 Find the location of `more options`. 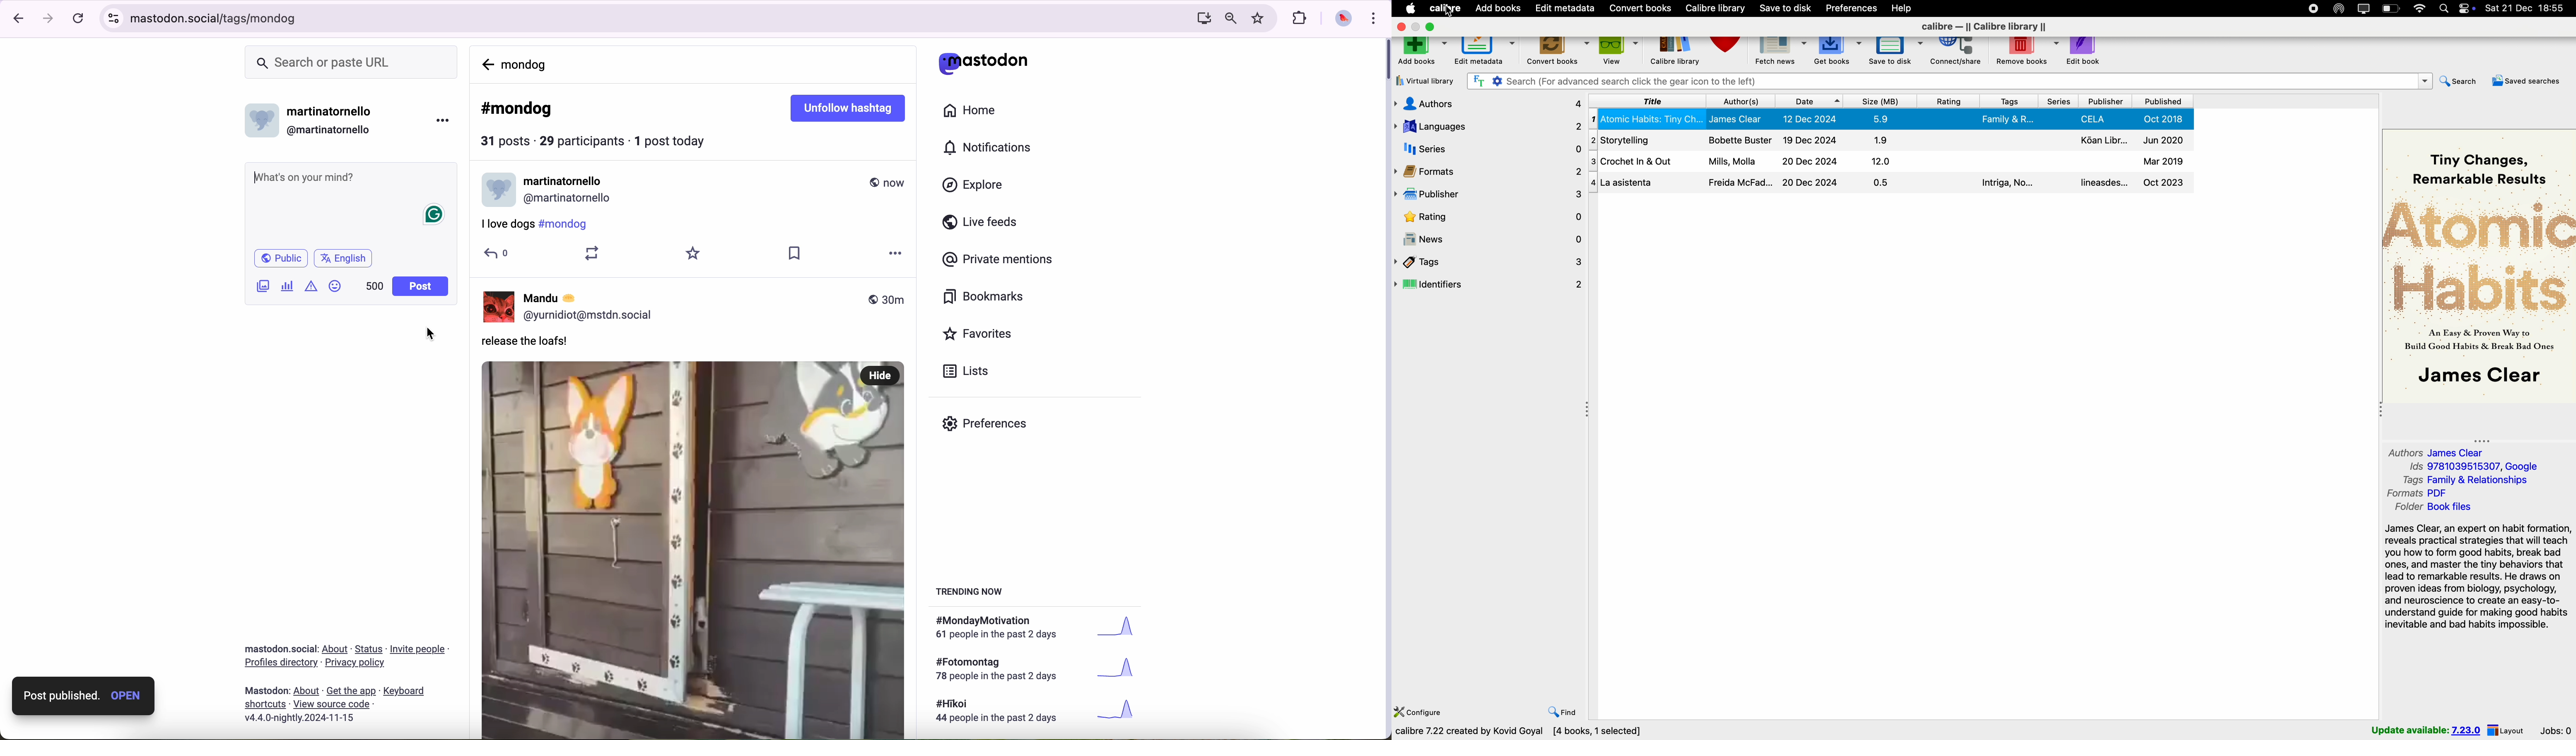

more options is located at coordinates (900, 714).